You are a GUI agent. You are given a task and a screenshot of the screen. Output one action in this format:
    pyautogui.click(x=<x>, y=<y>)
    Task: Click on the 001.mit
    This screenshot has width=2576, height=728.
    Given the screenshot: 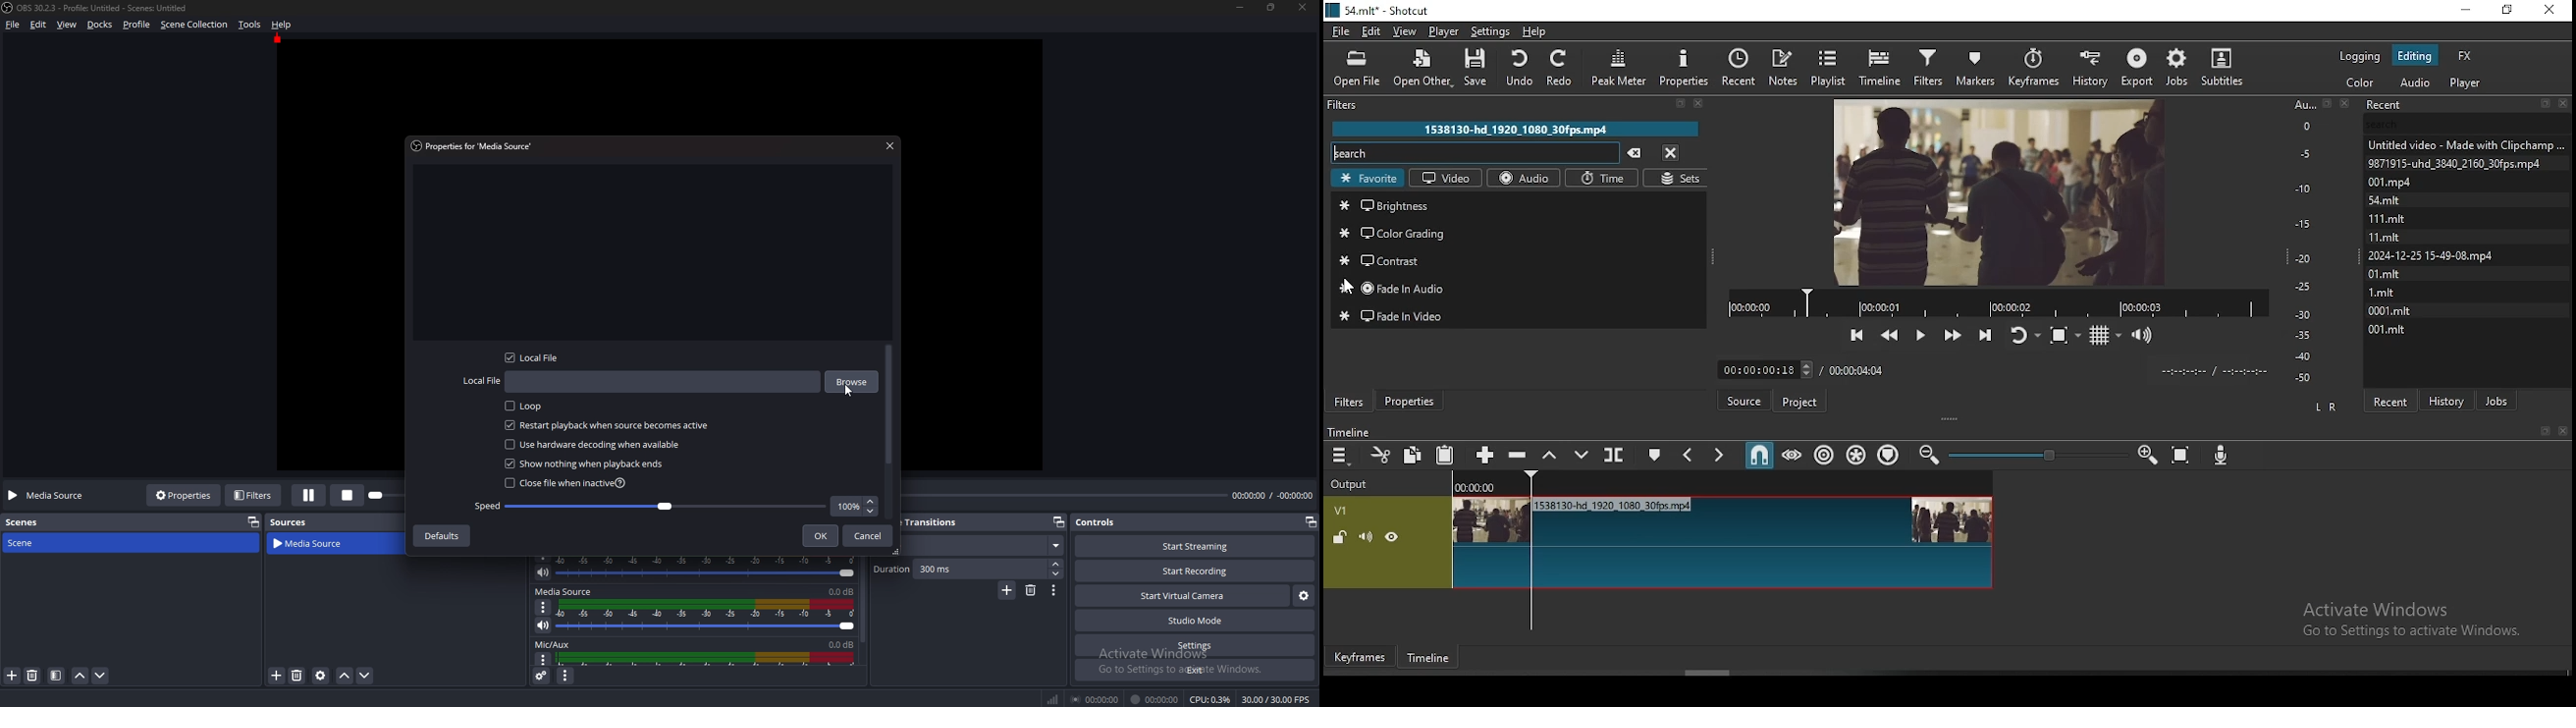 What is the action you would take?
    pyautogui.click(x=2388, y=328)
    